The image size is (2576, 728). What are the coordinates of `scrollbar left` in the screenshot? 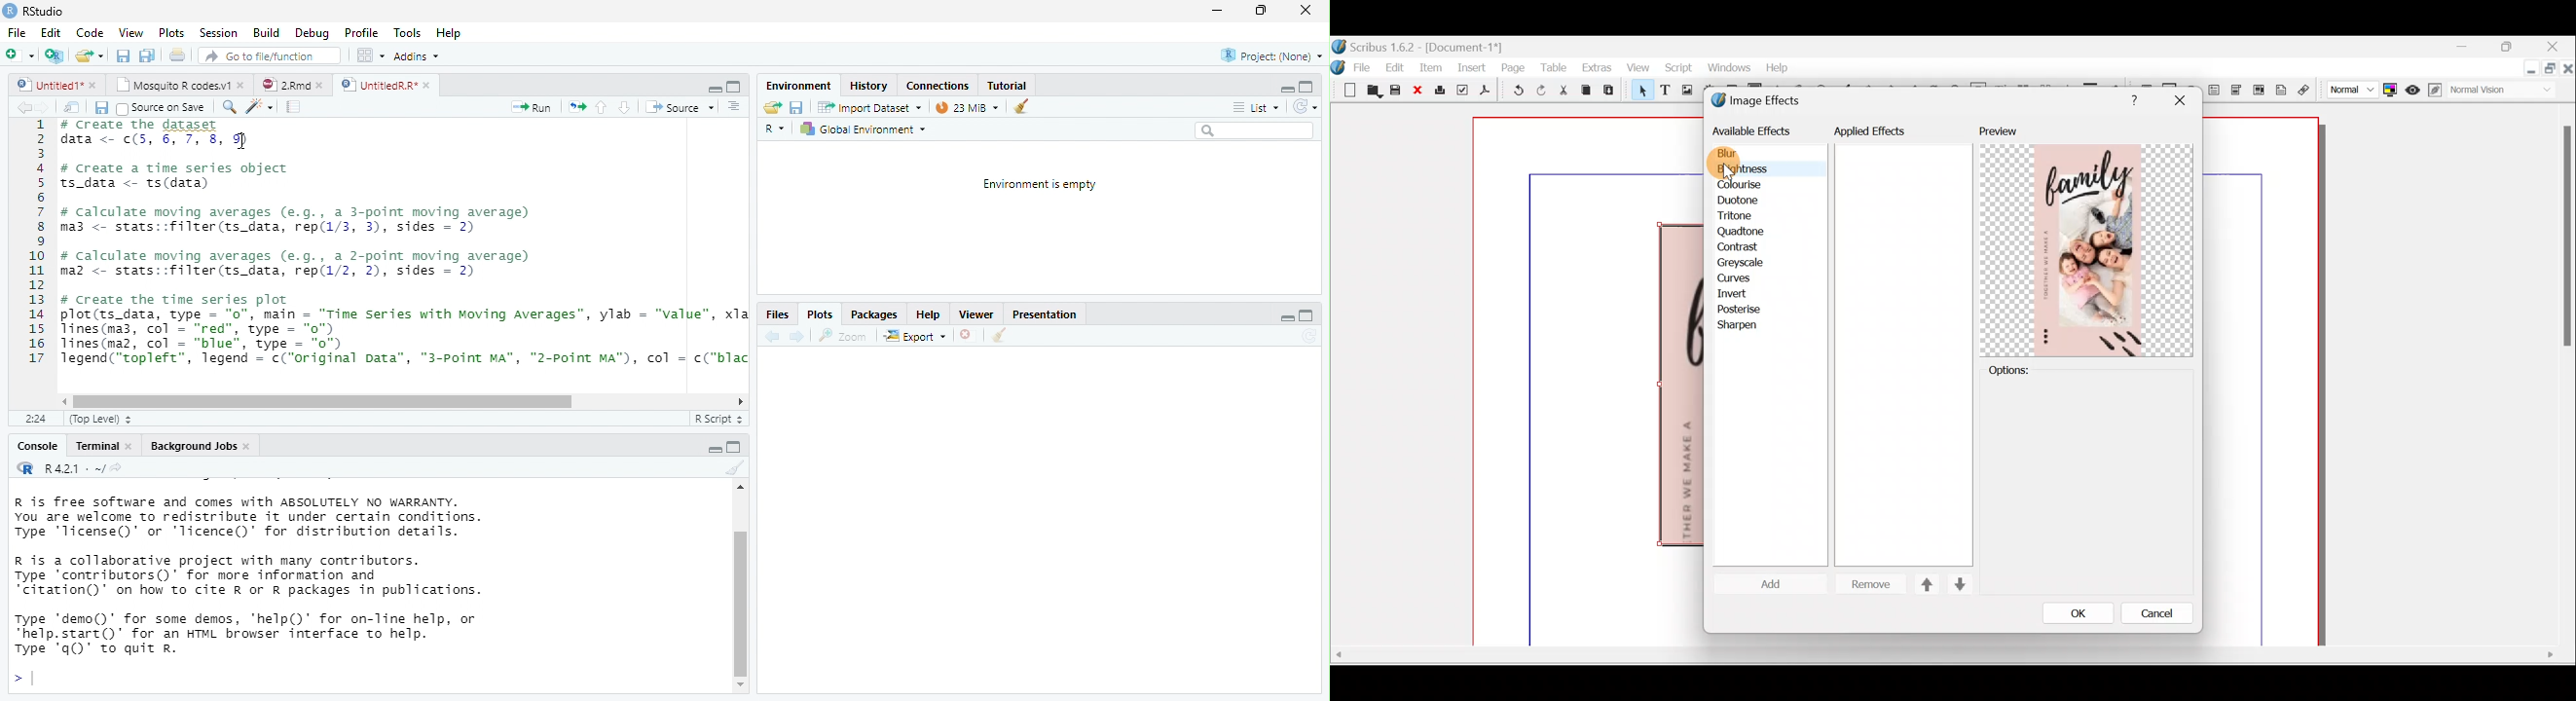 It's located at (61, 401).